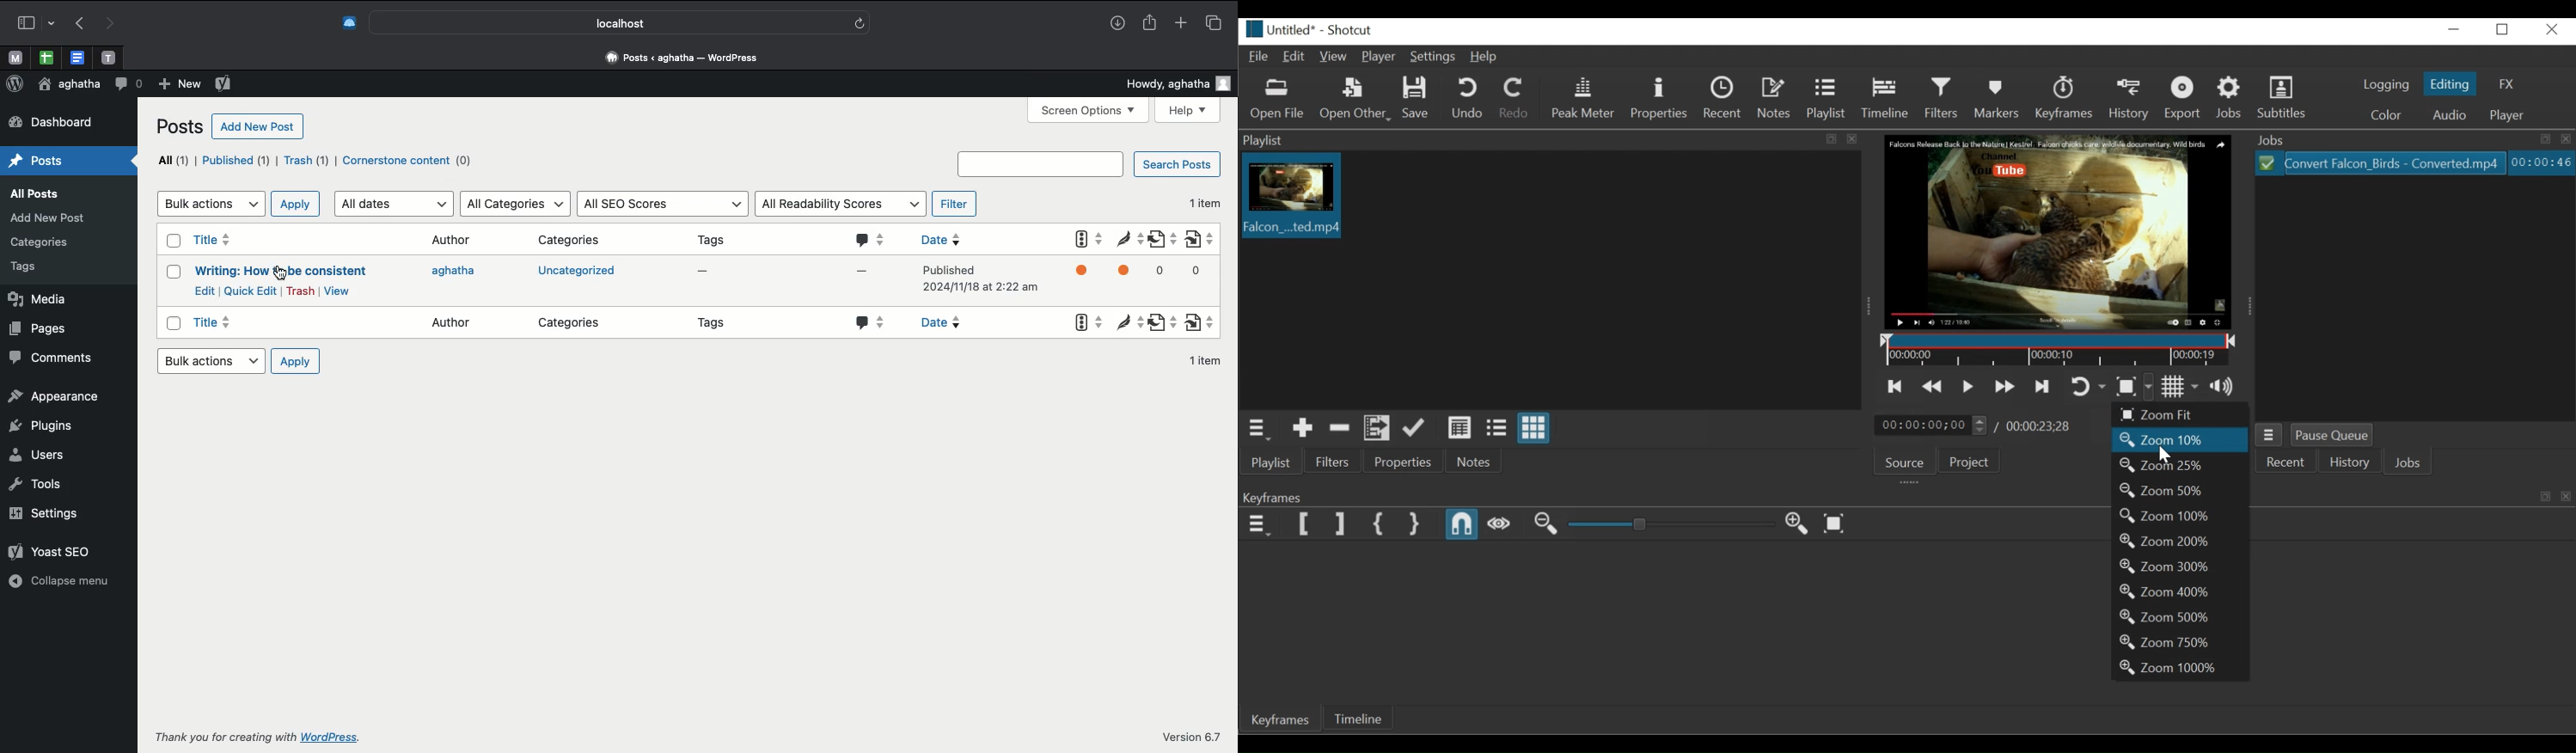 Image resolution: width=2576 pixels, height=756 pixels. I want to click on Show the volume control, so click(2230, 385).